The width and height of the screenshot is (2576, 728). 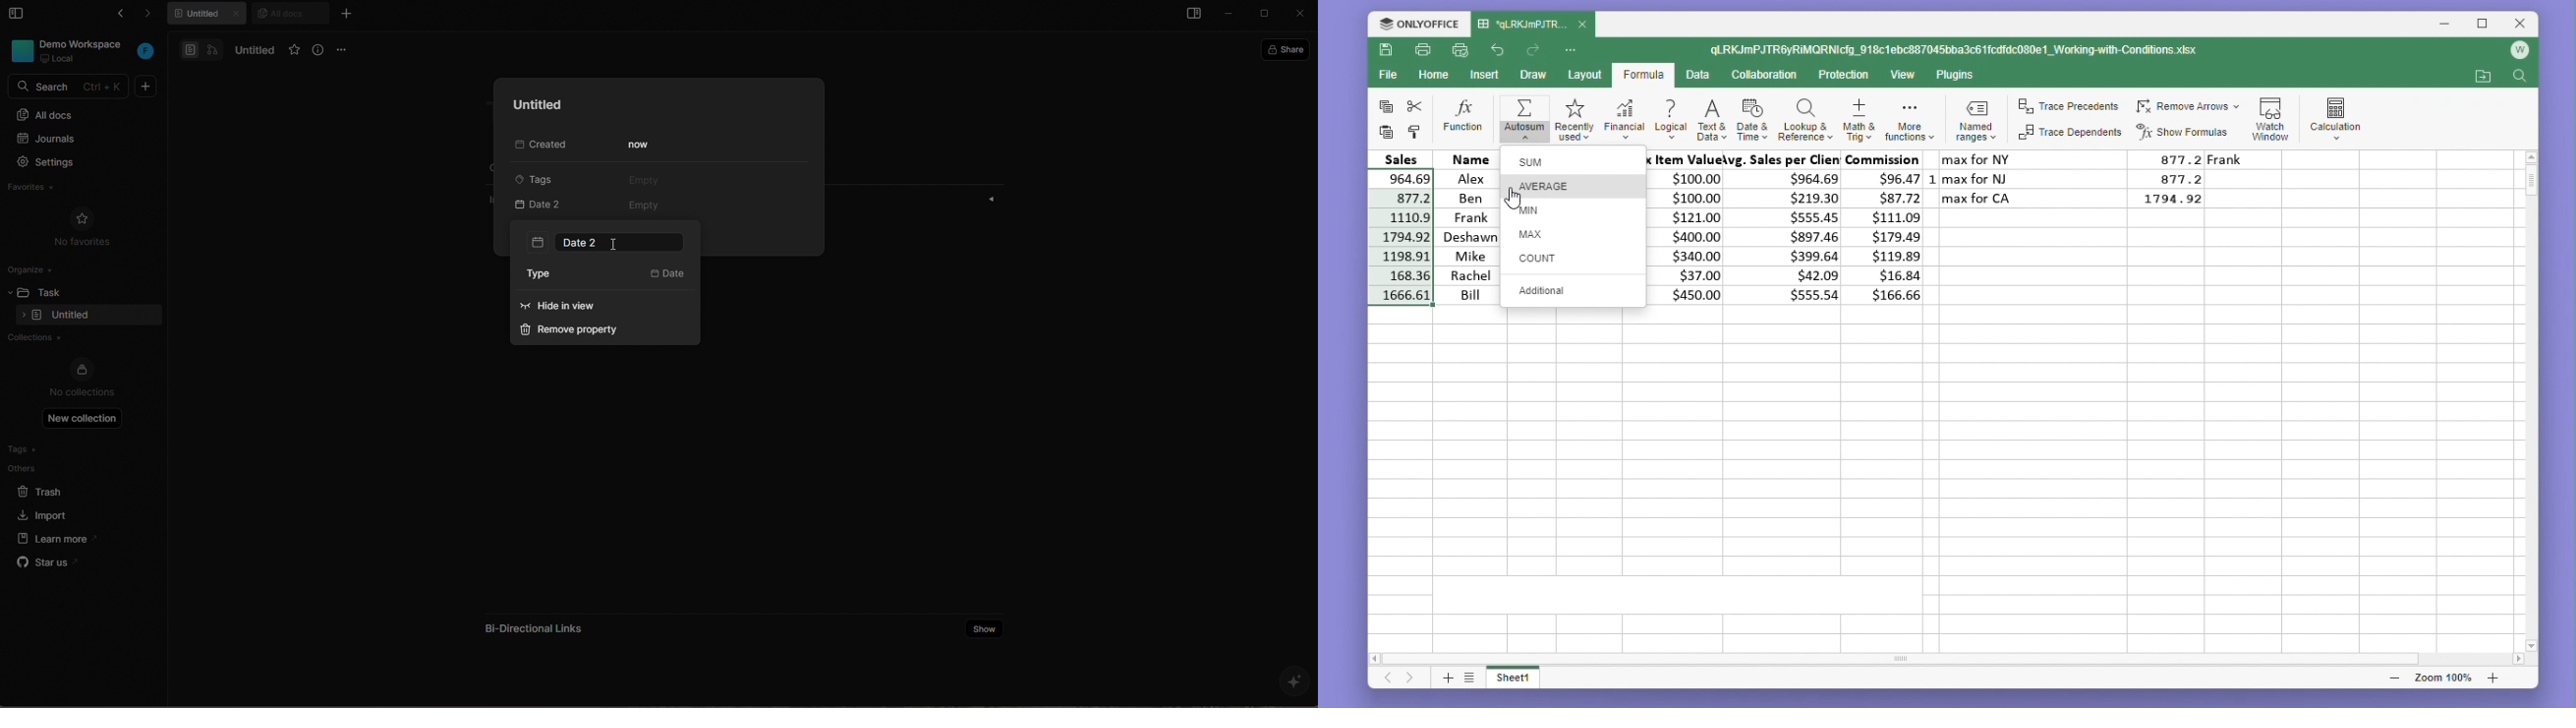 What do you see at coordinates (44, 513) in the screenshot?
I see `import` at bounding box center [44, 513].